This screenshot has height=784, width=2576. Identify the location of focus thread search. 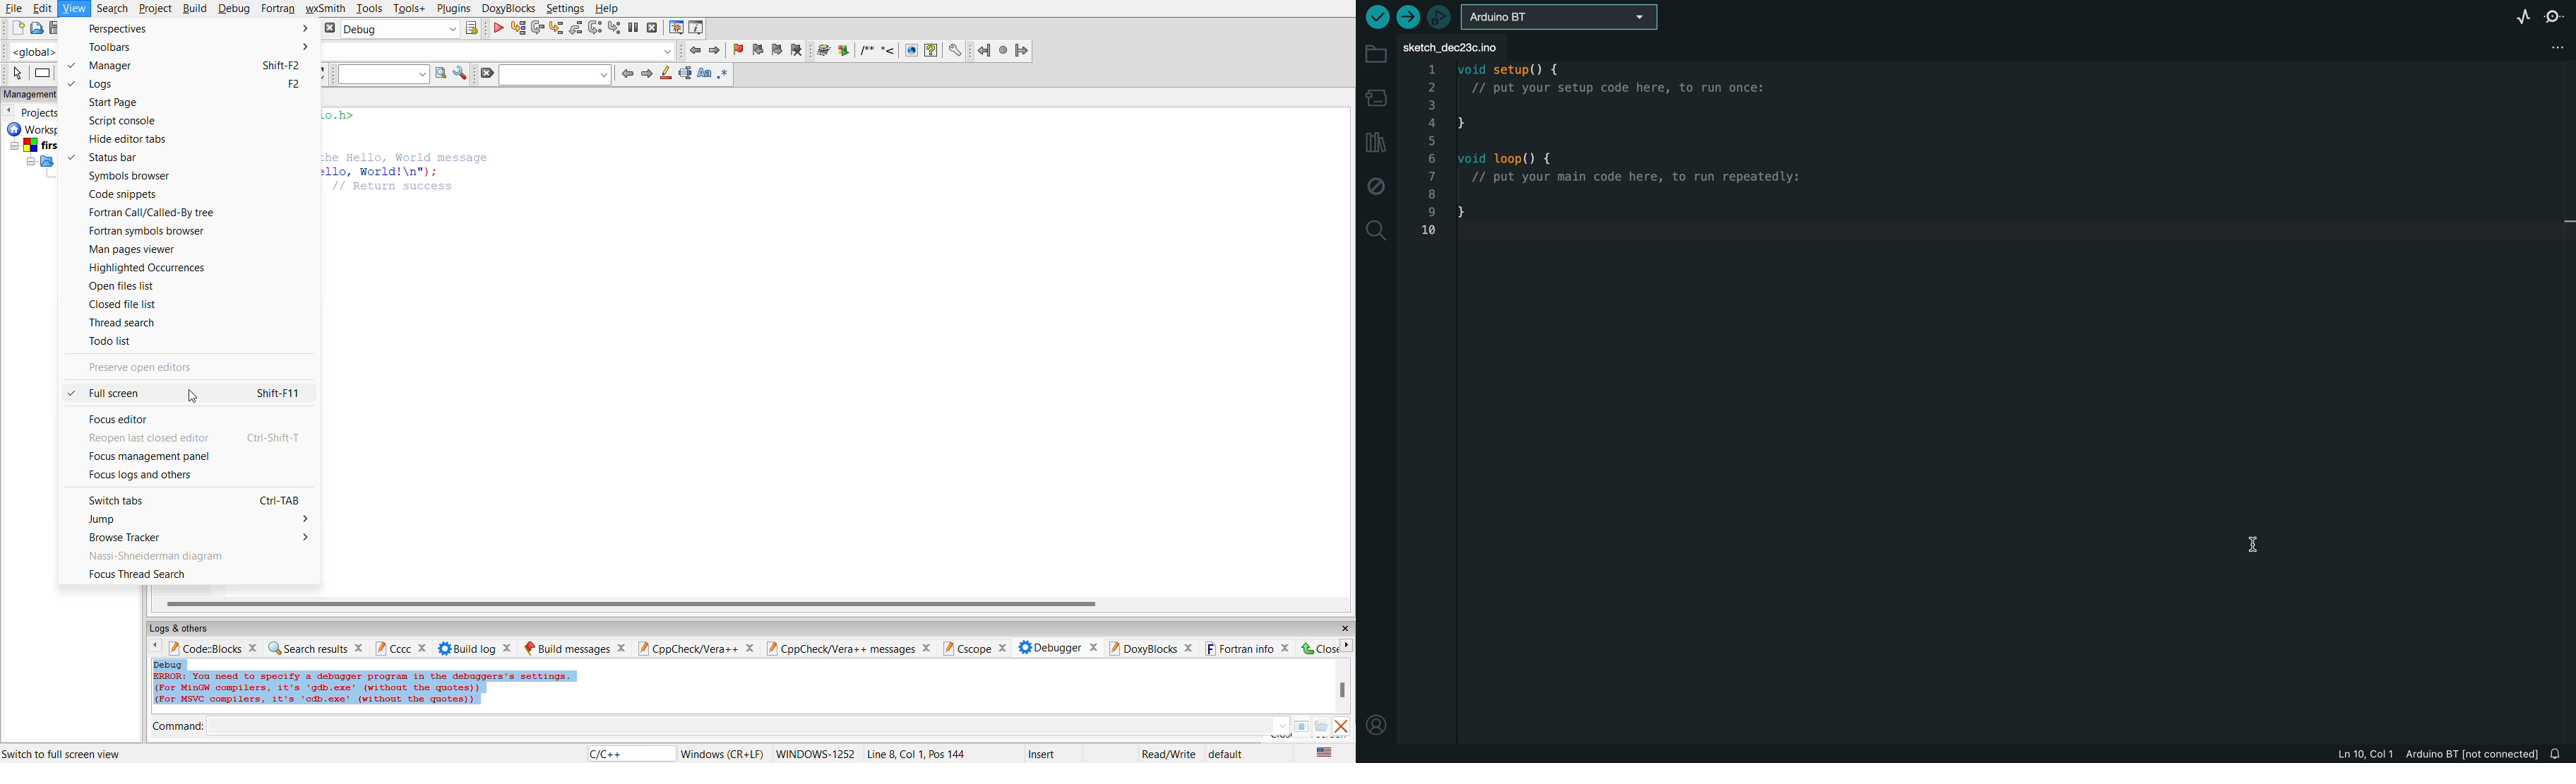
(163, 576).